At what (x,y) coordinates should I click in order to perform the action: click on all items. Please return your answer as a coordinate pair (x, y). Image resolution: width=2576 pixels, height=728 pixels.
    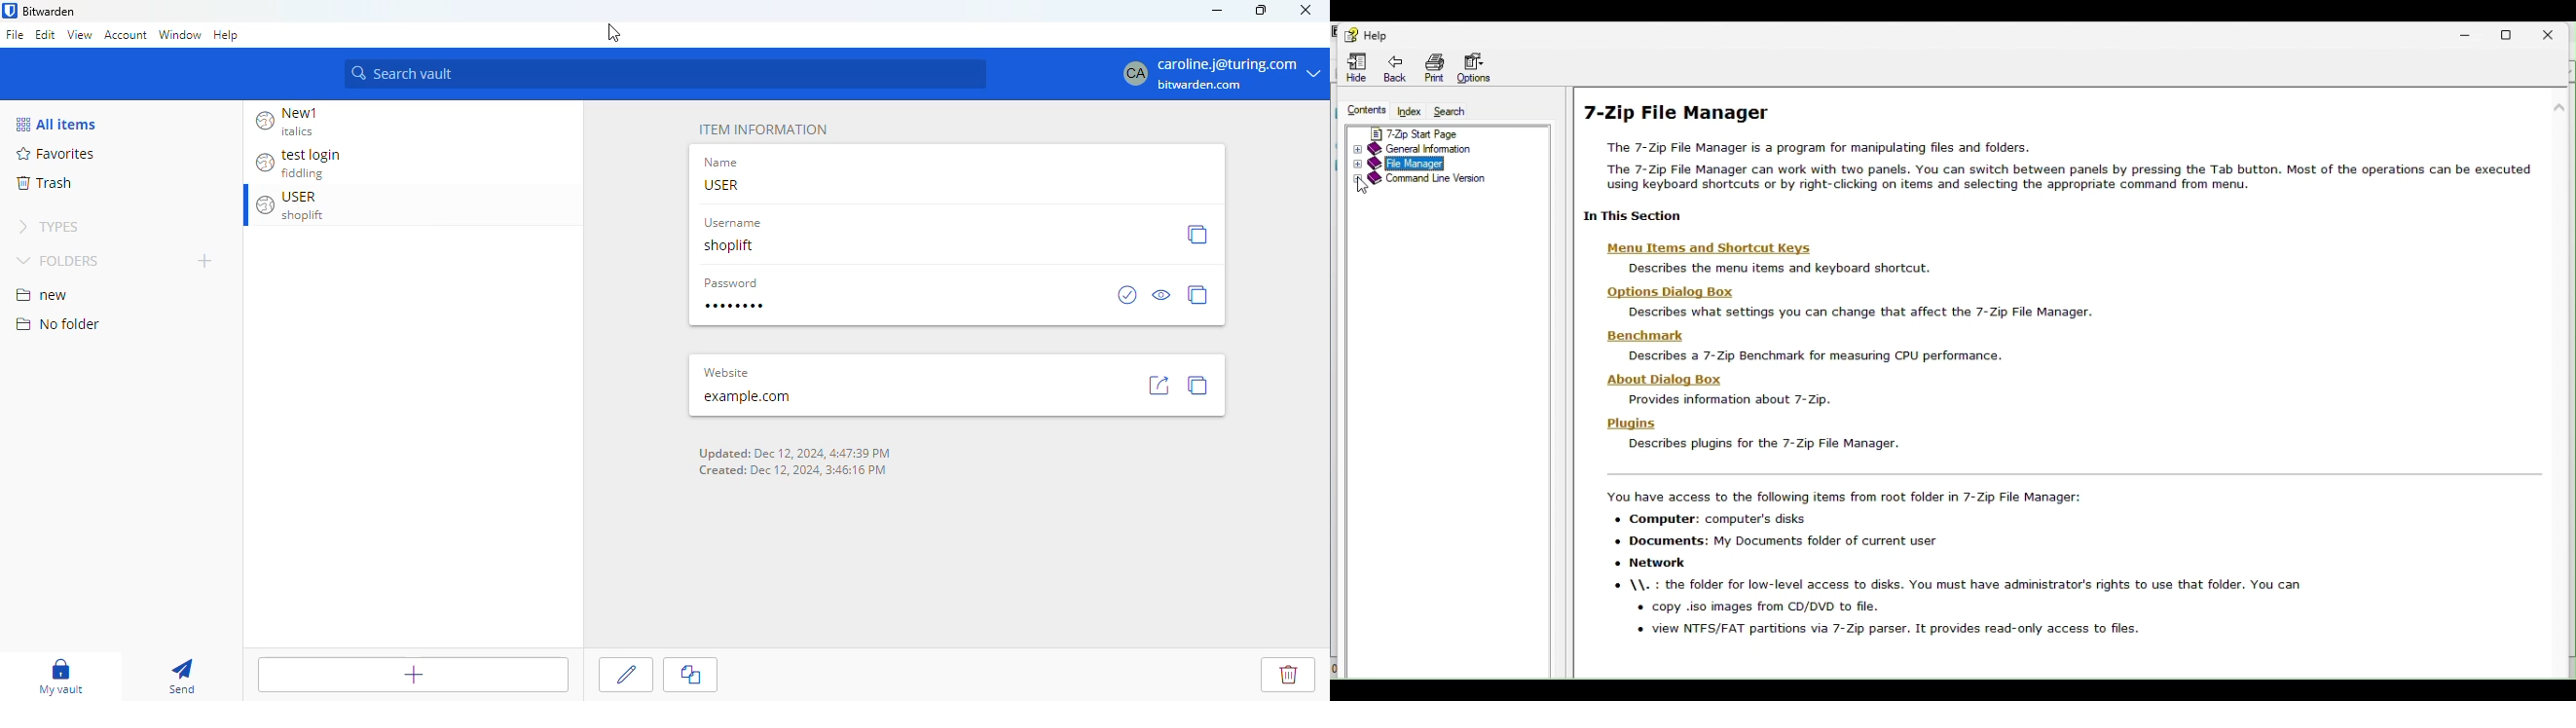
    Looking at the image, I should click on (58, 125).